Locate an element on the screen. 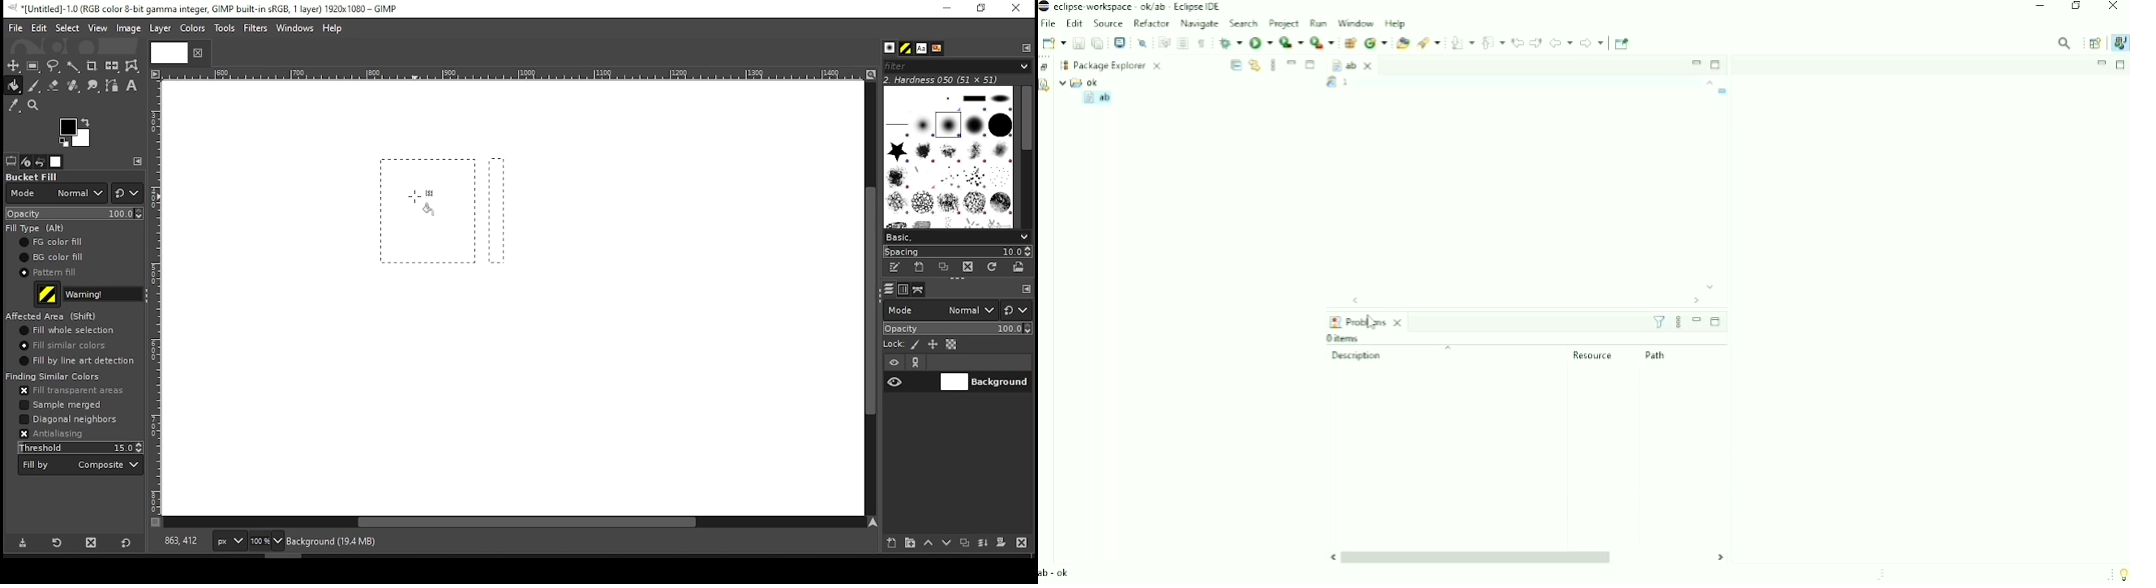 The width and height of the screenshot is (2156, 588). paths is located at coordinates (921, 289).